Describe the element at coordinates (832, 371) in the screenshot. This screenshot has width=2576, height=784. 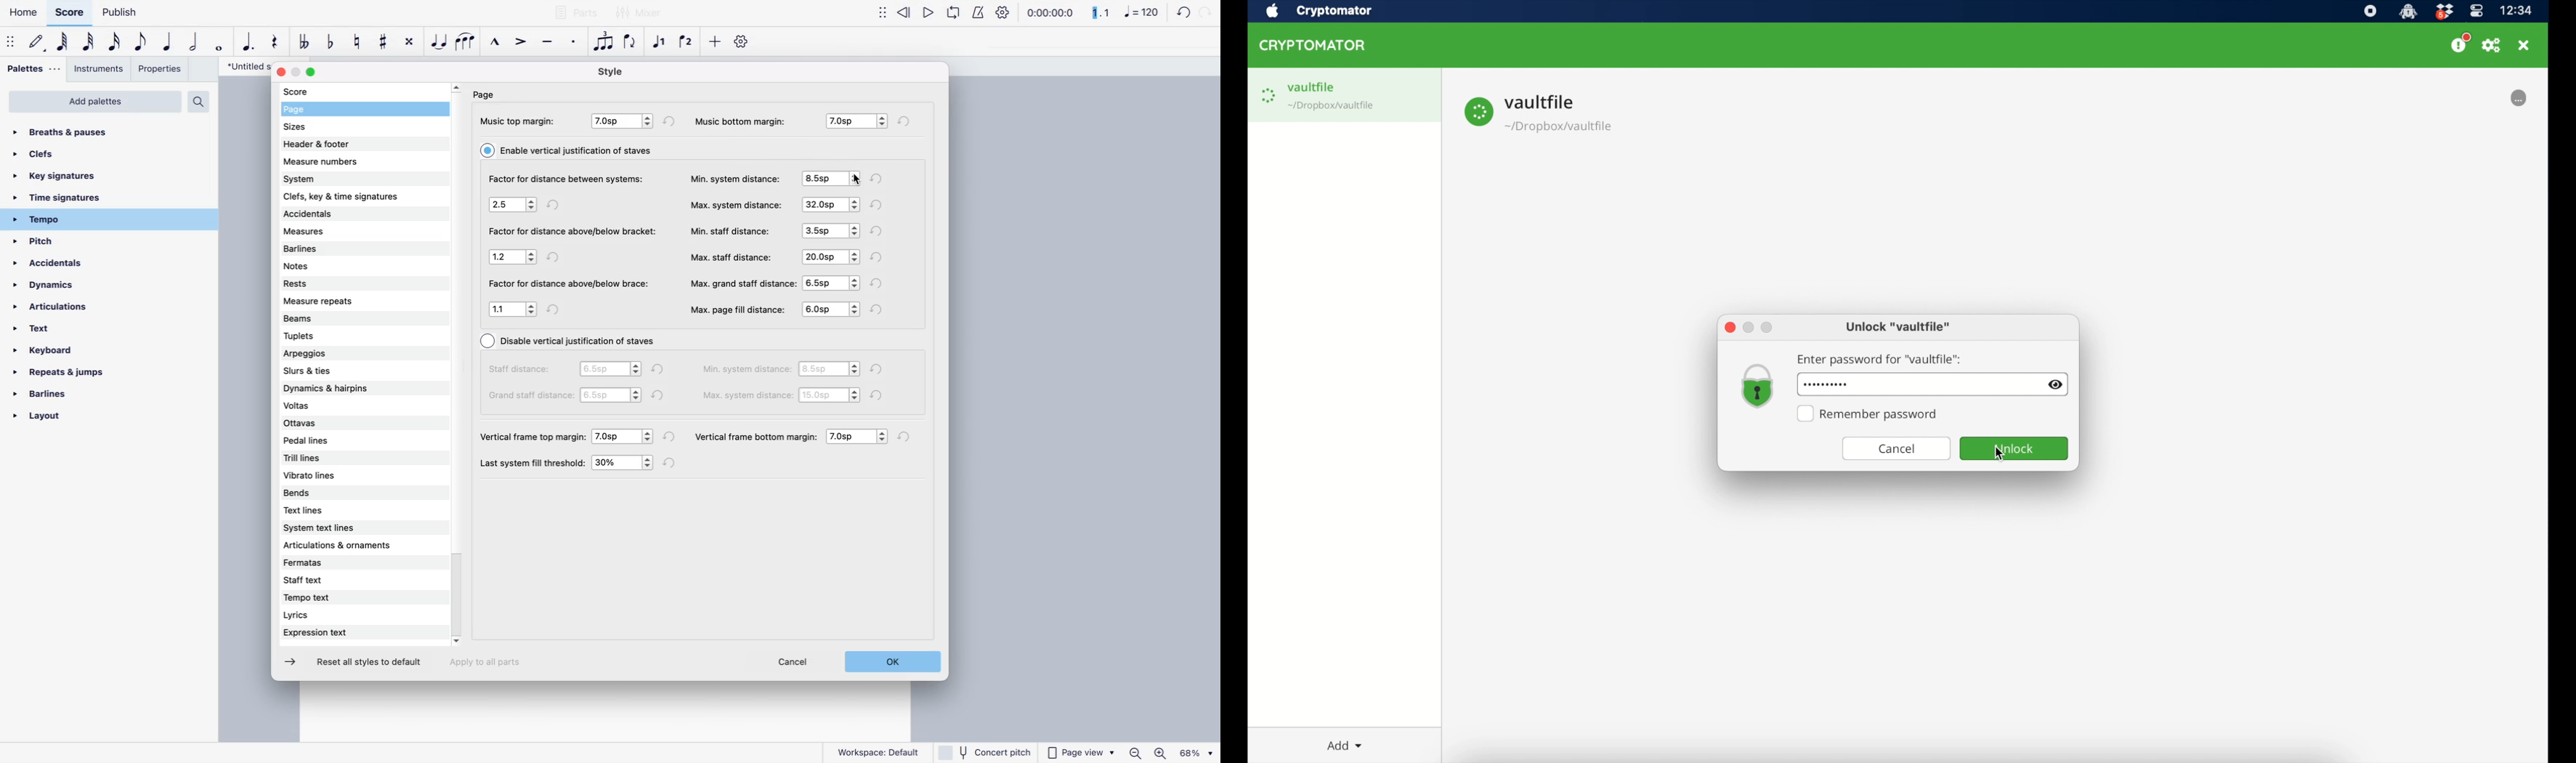
I see `options` at that location.